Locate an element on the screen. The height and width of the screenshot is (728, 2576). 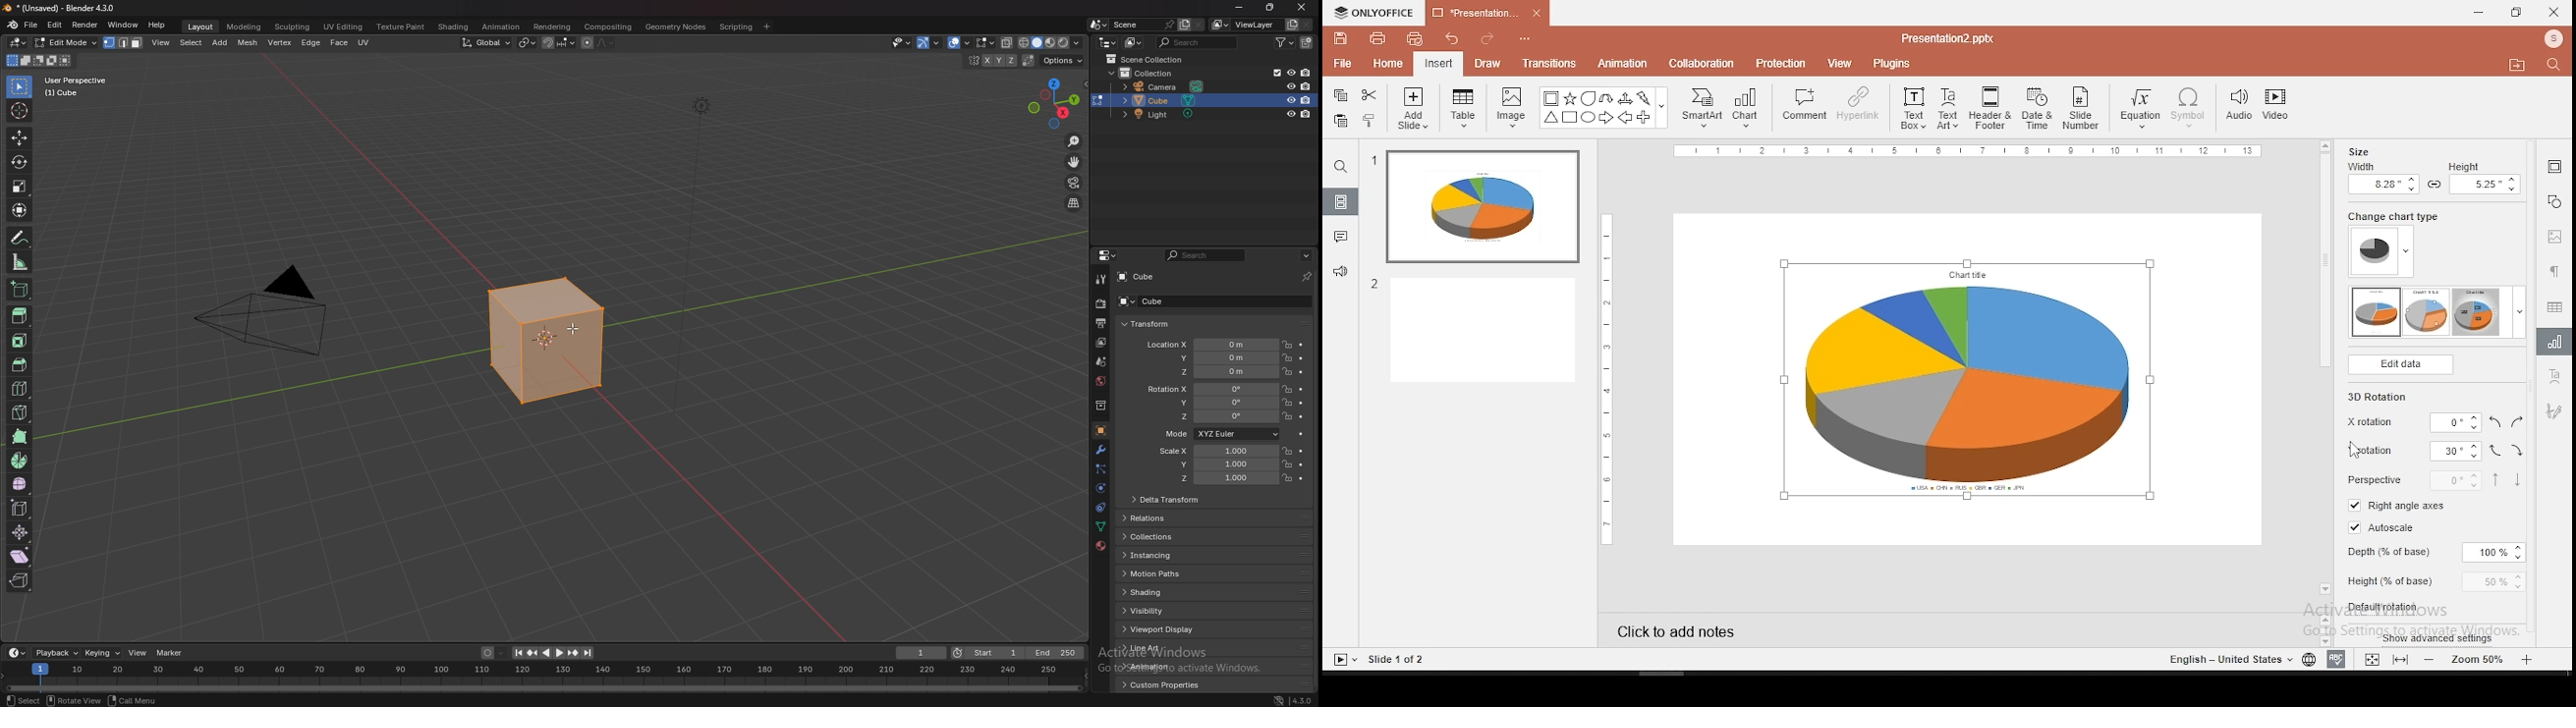
zoom is located at coordinates (1074, 141).